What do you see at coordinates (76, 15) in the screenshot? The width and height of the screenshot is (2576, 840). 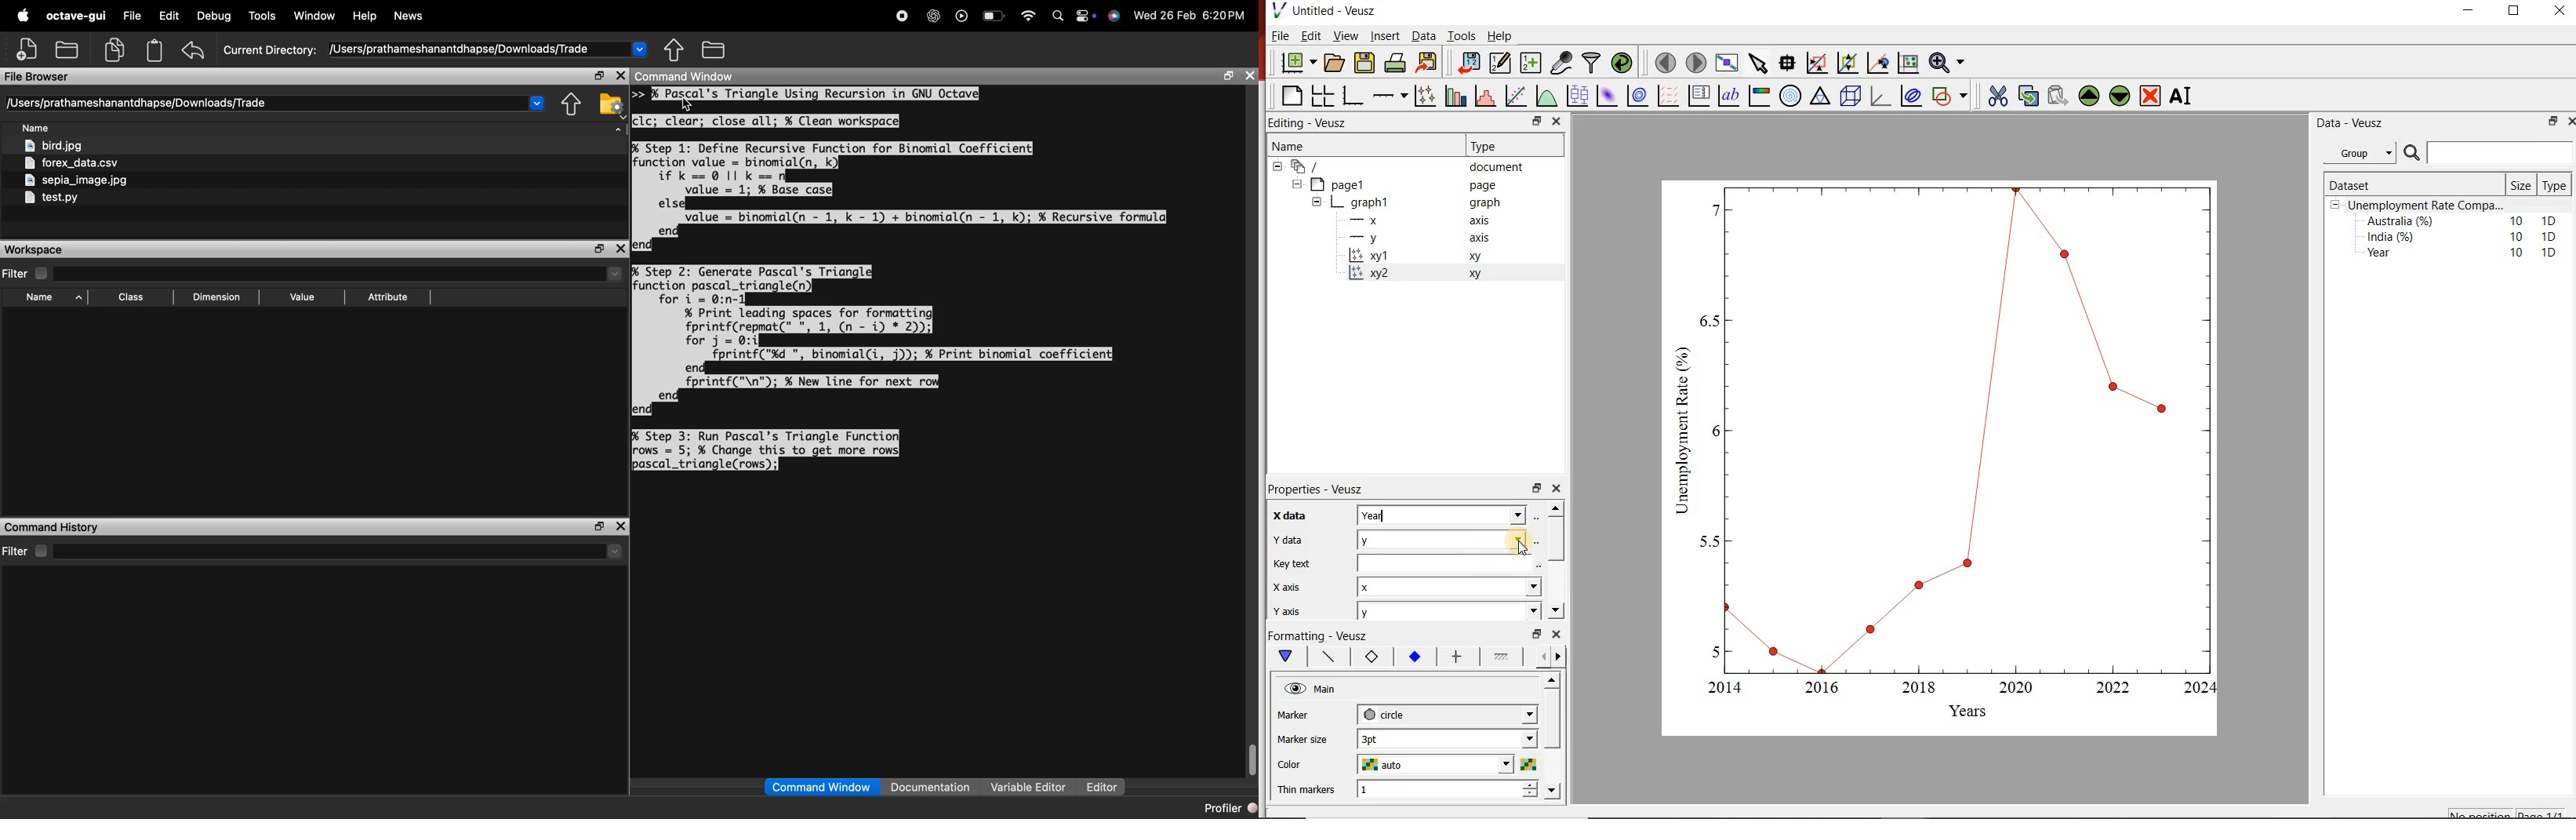 I see `octave-gui` at bounding box center [76, 15].